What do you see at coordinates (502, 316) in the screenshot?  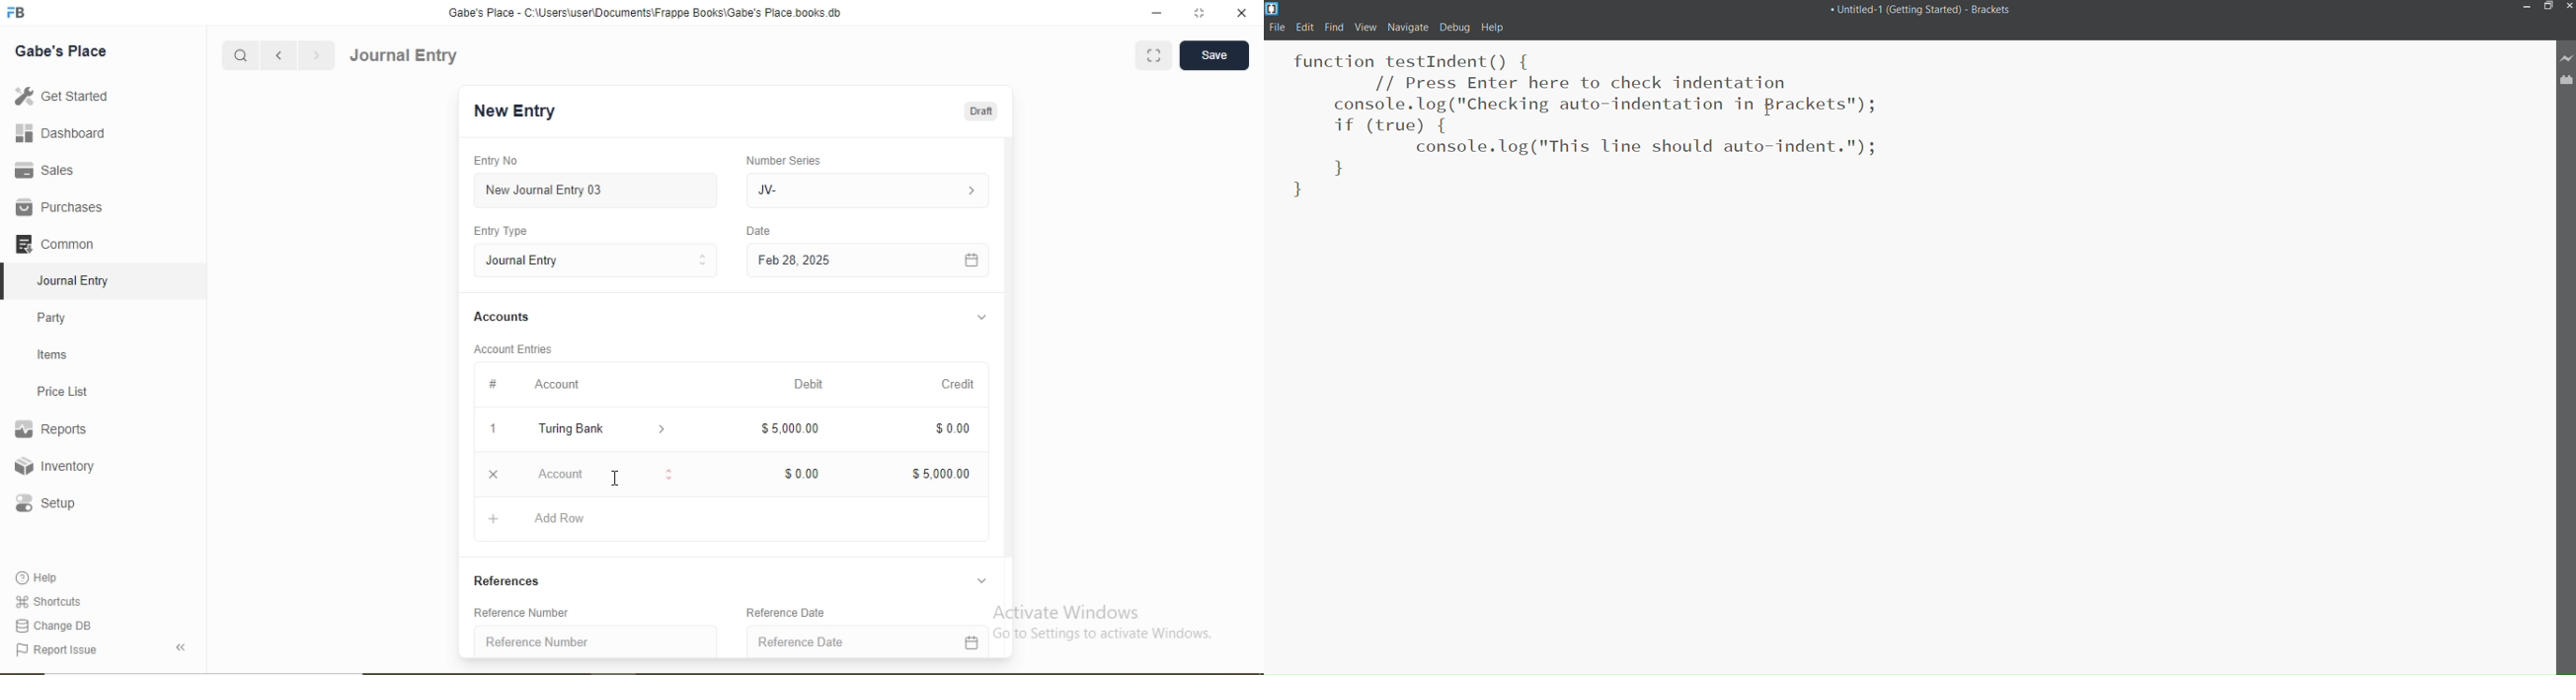 I see `Accounts` at bounding box center [502, 316].